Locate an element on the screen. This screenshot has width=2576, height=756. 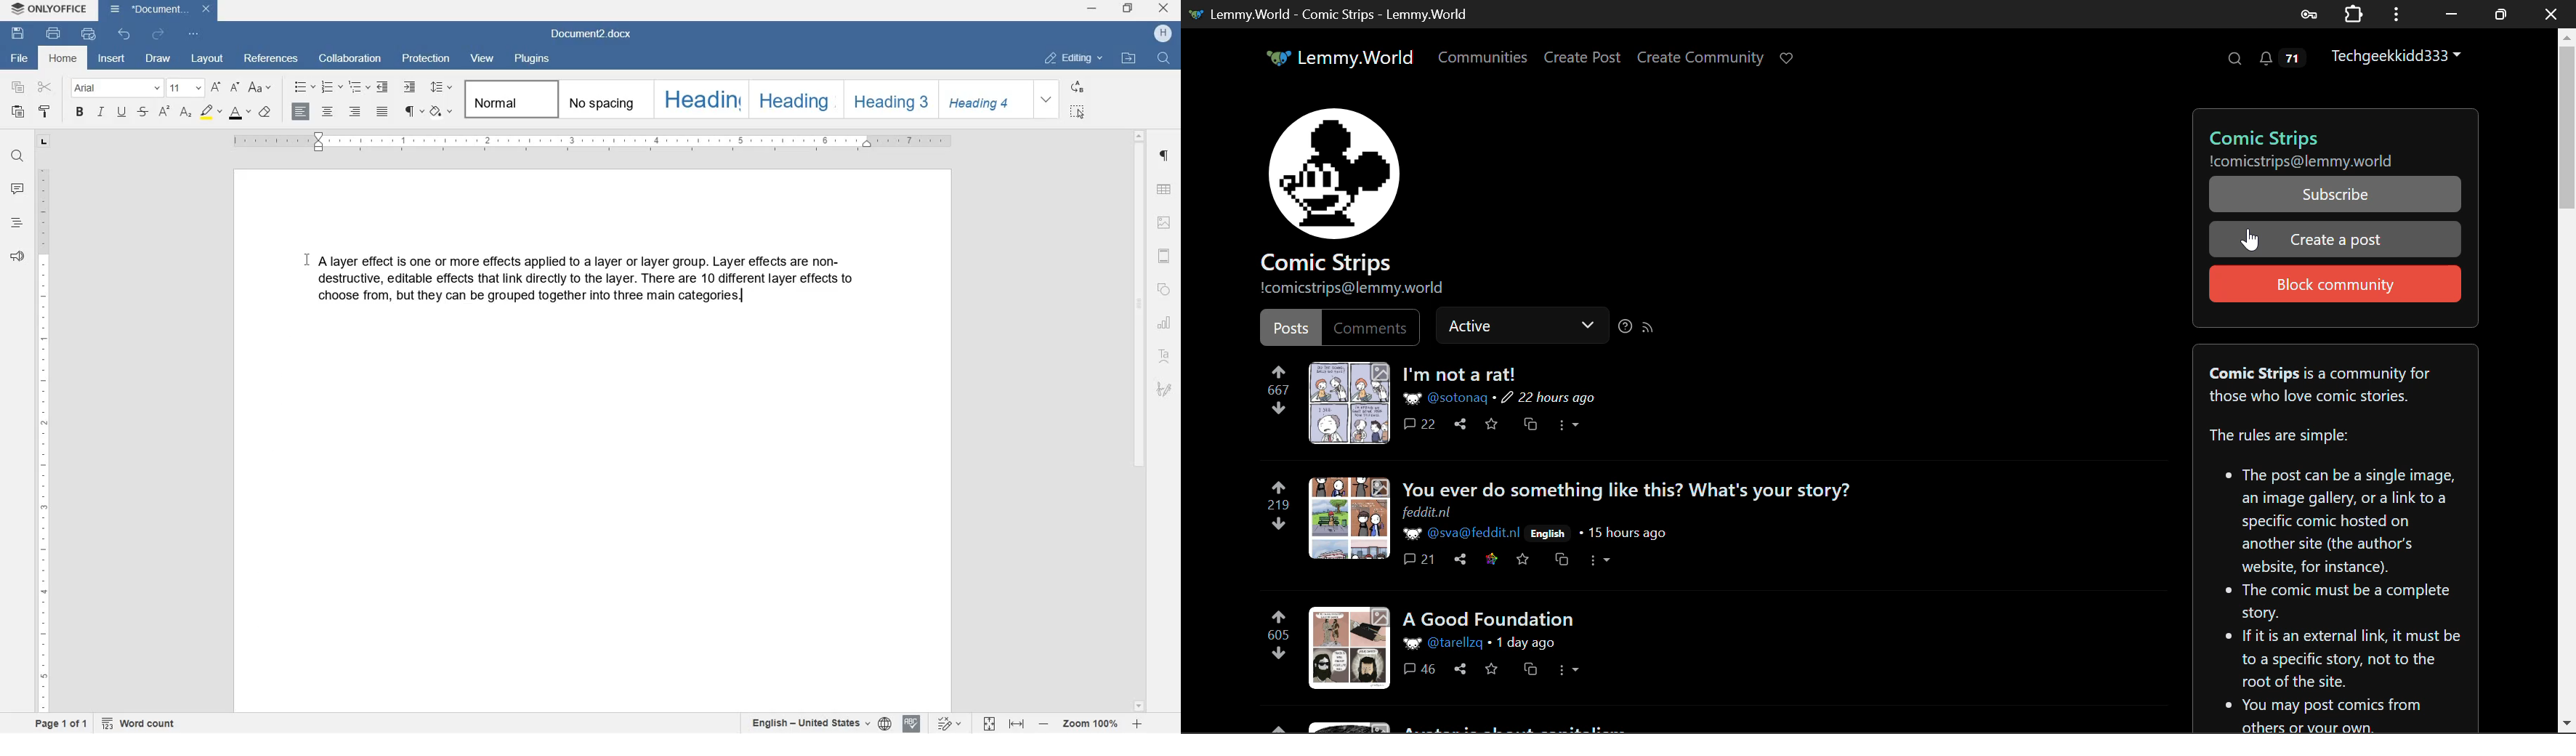
nonprinting characters is located at coordinates (413, 110).